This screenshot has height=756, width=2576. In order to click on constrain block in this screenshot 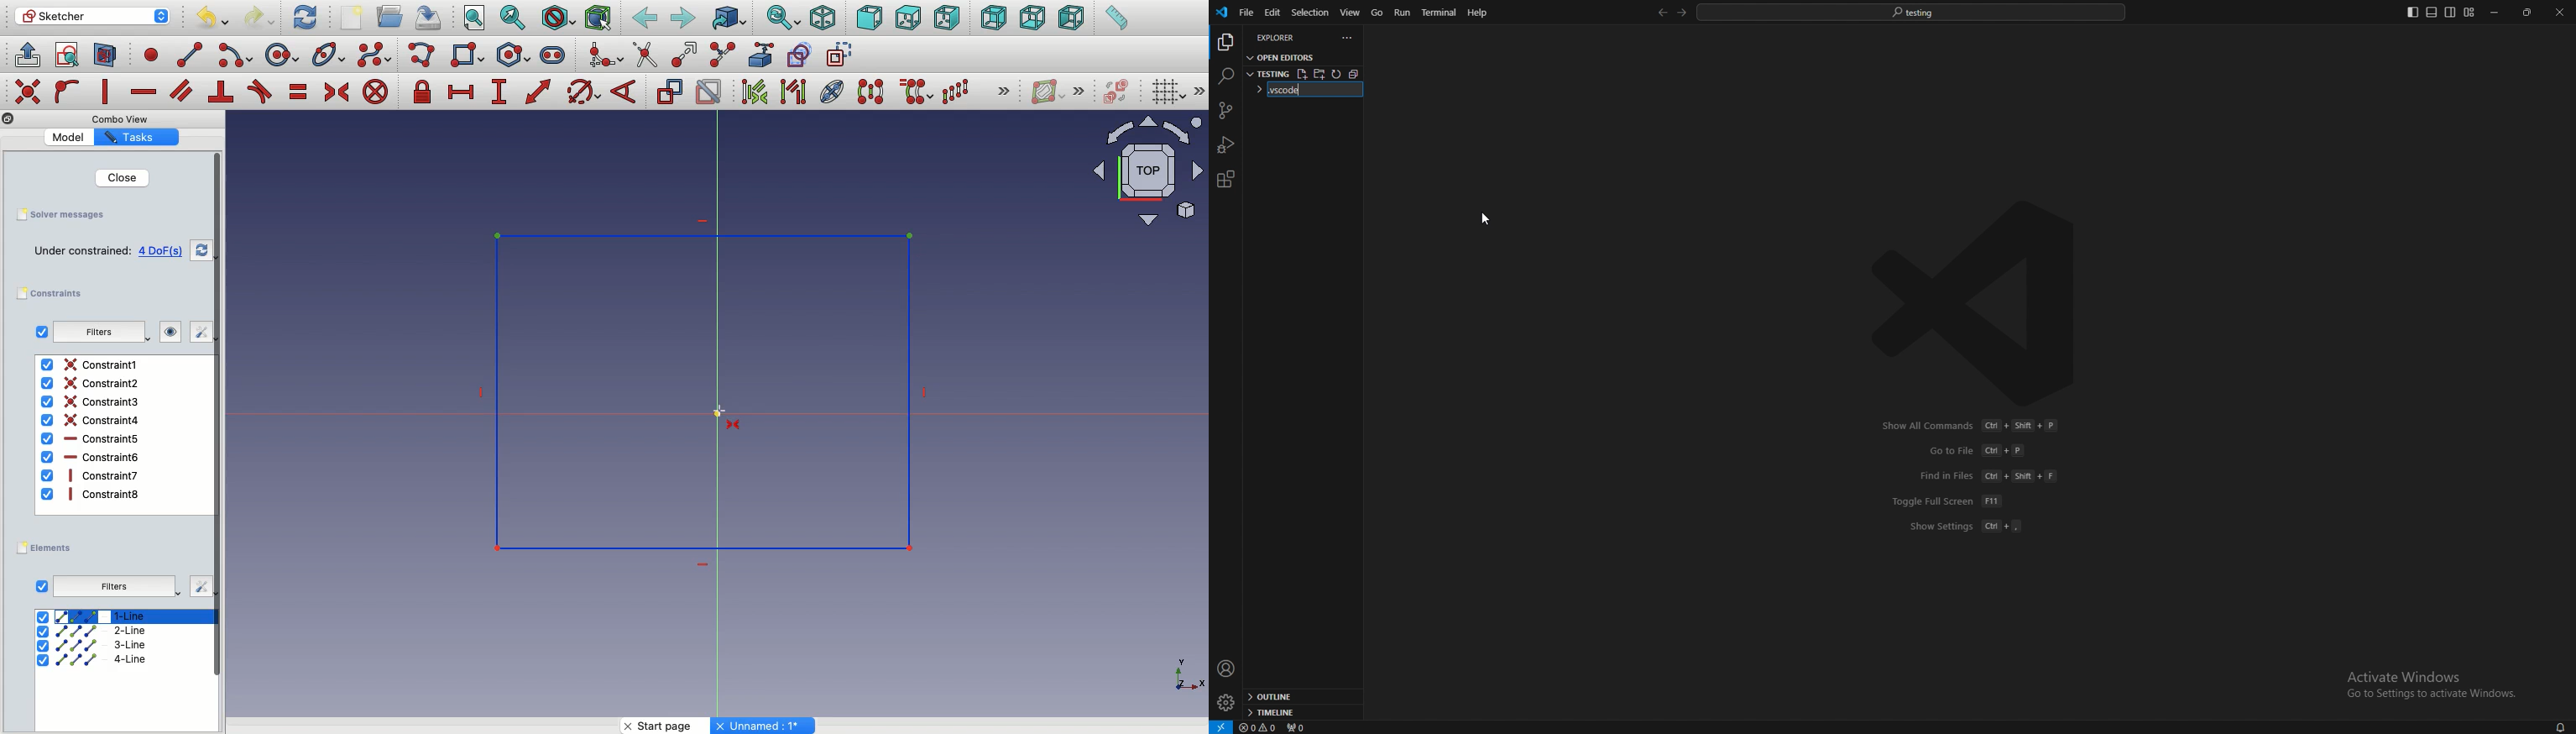, I will do `click(374, 92)`.